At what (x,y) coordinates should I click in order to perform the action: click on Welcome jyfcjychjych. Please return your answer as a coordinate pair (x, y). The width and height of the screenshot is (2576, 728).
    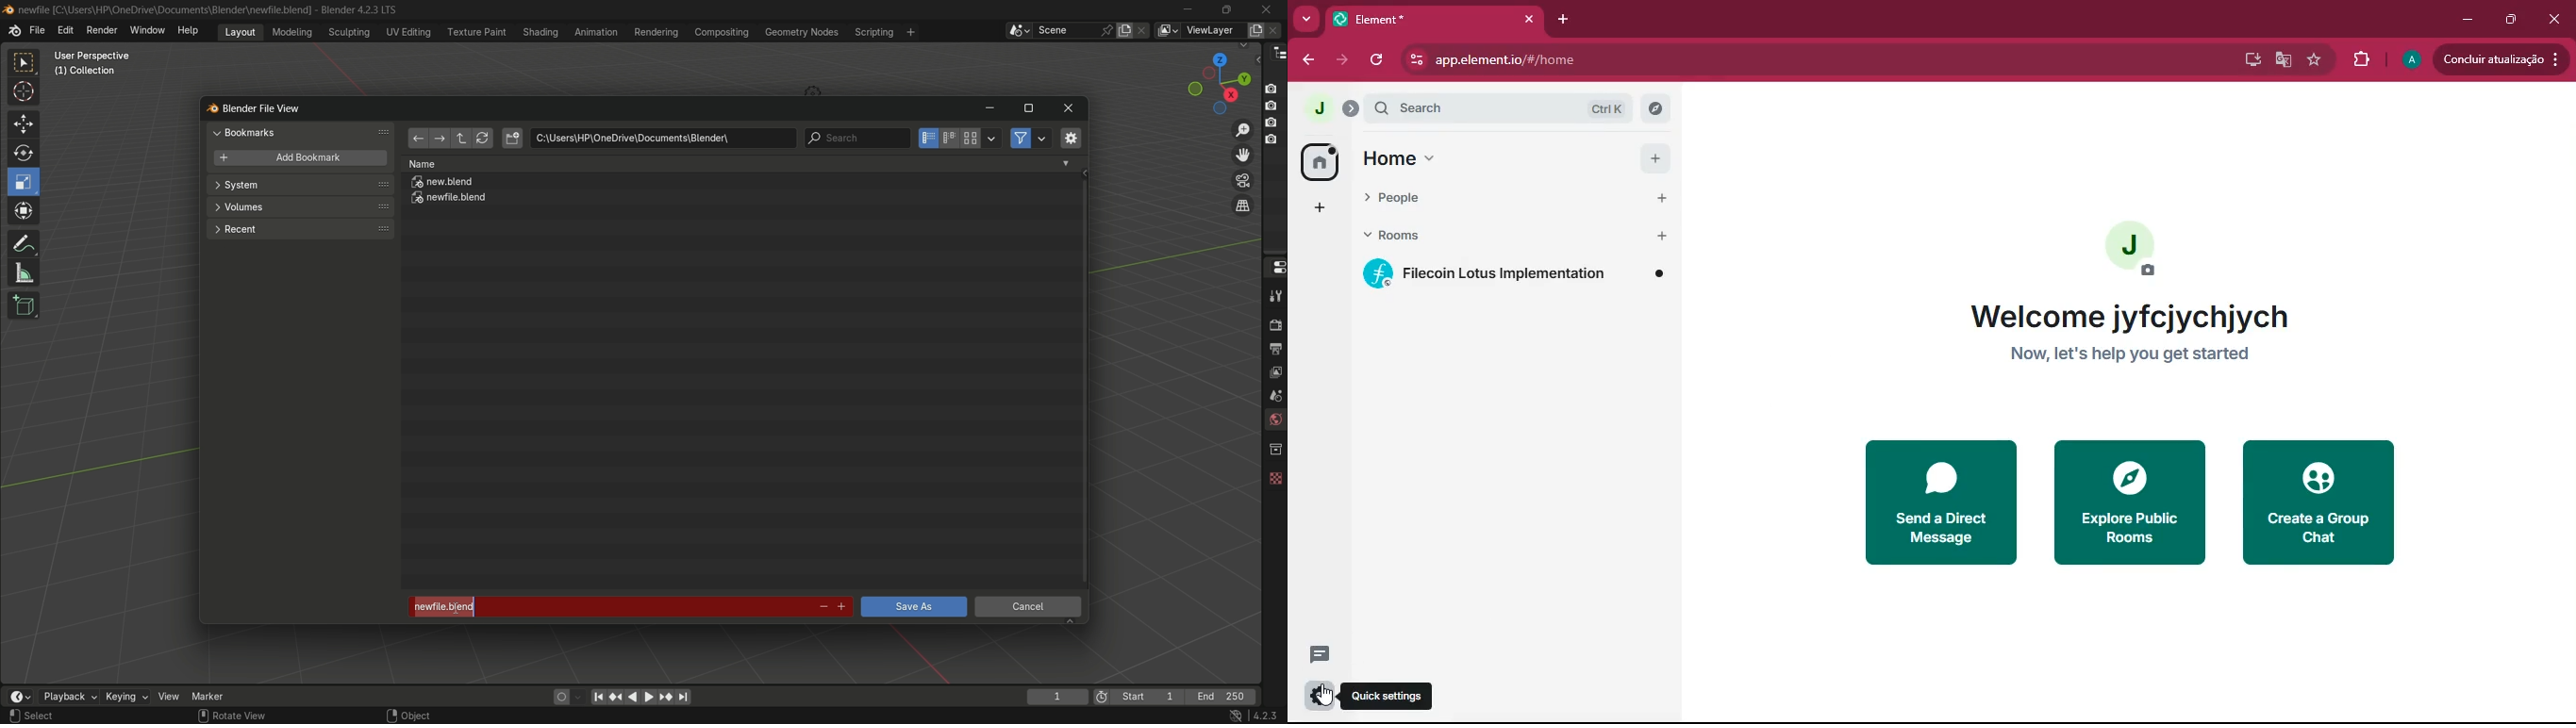
    Looking at the image, I should click on (2130, 316).